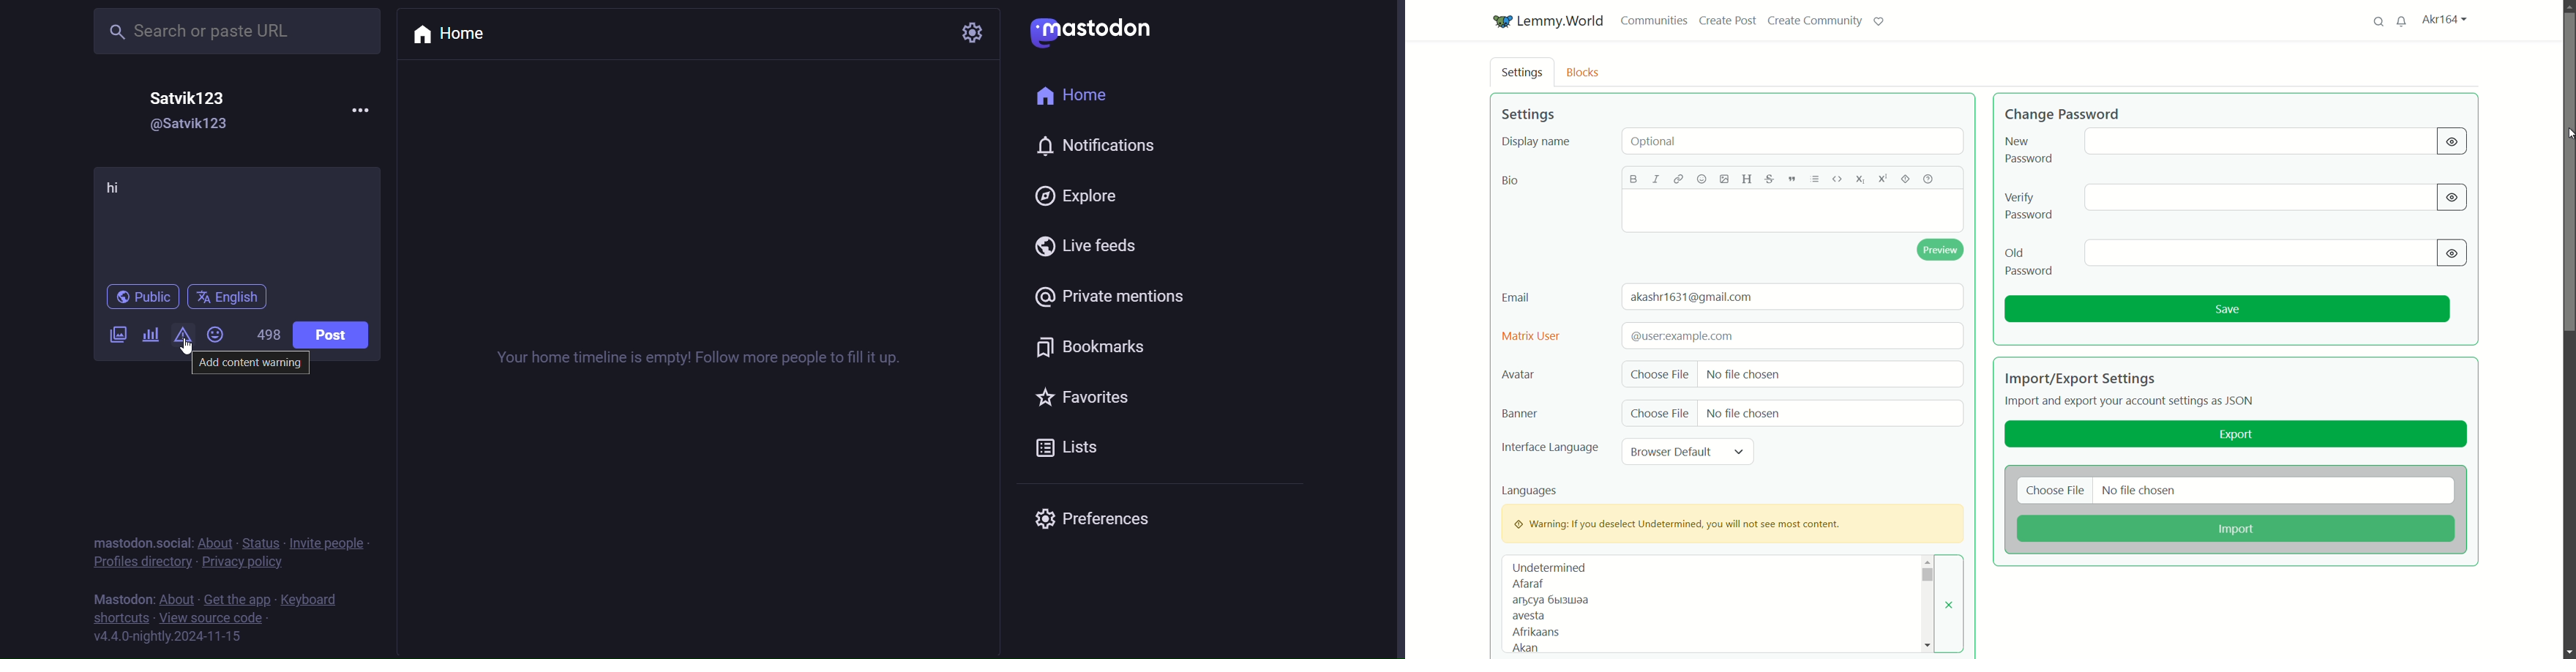  Describe the element at coordinates (1550, 567) in the screenshot. I see `undetermined` at that location.